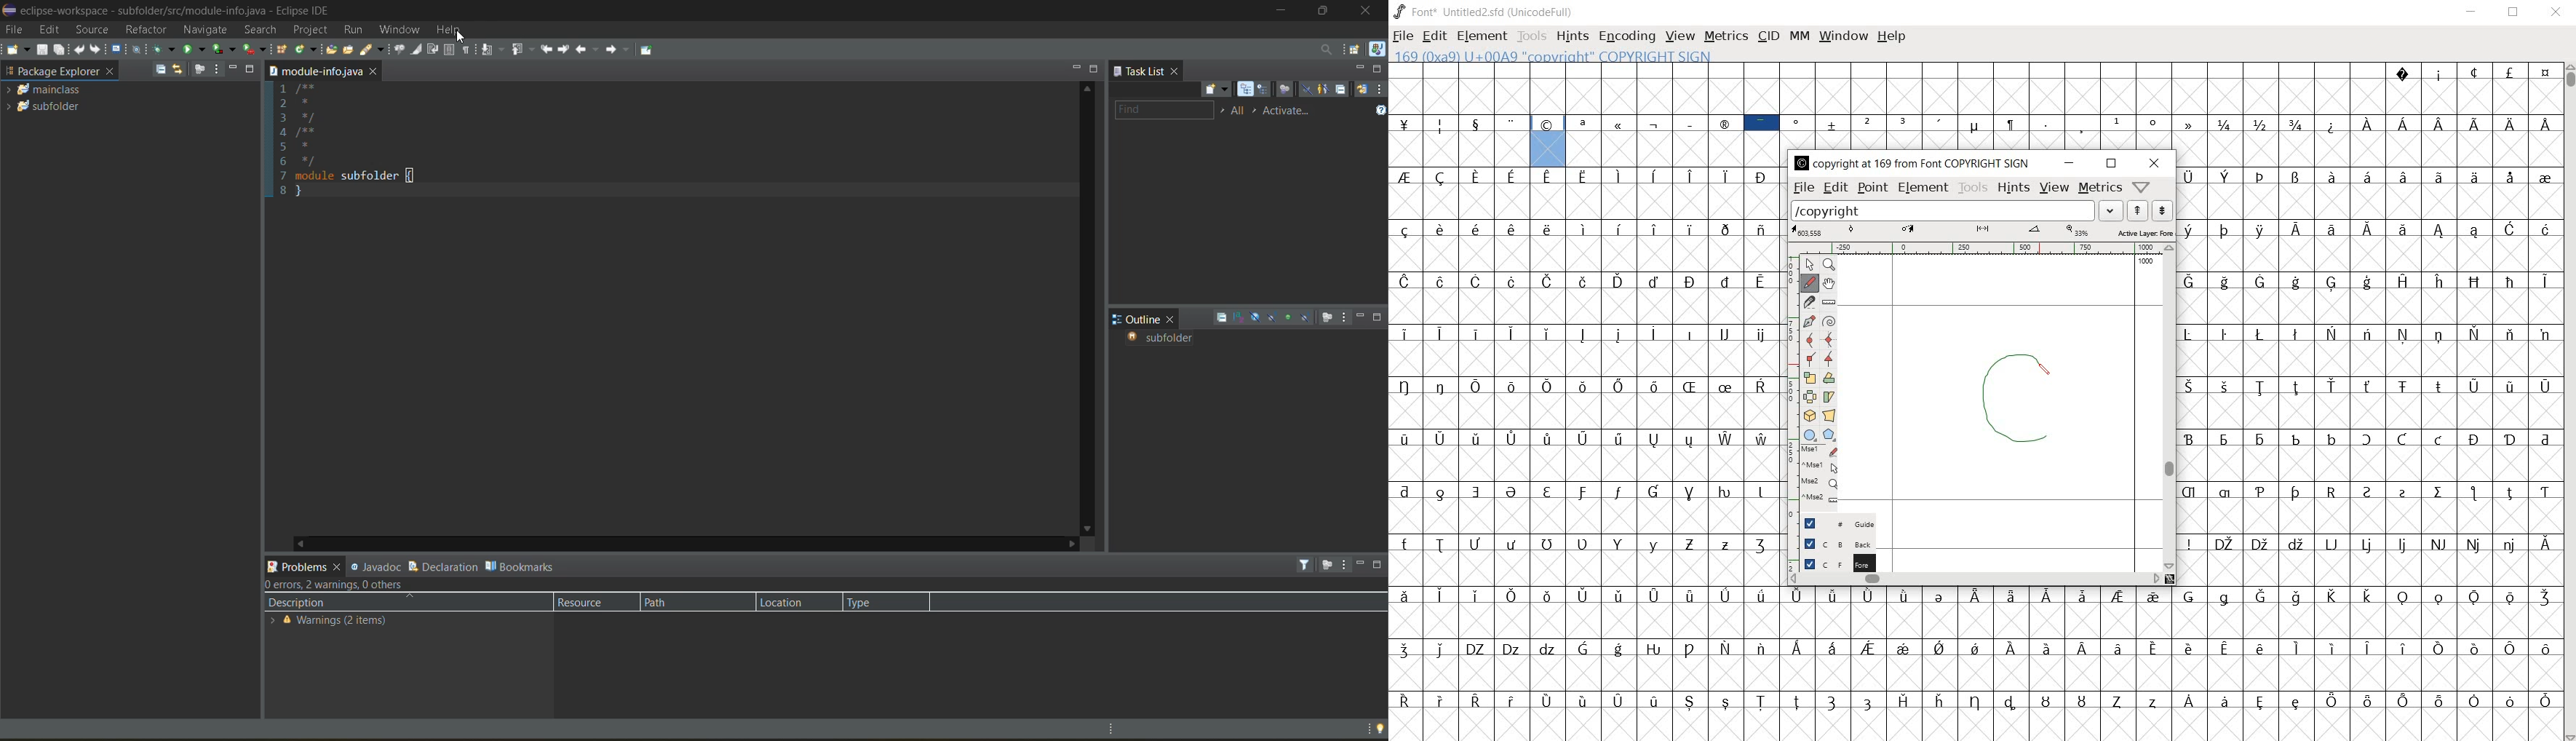 Image resolution: width=2576 pixels, height=756 pixels. What do you see at coordinates (1829, 321) in the screenshot?
I see `change whether spiro is active or not` at bounding box center [1829, 321].